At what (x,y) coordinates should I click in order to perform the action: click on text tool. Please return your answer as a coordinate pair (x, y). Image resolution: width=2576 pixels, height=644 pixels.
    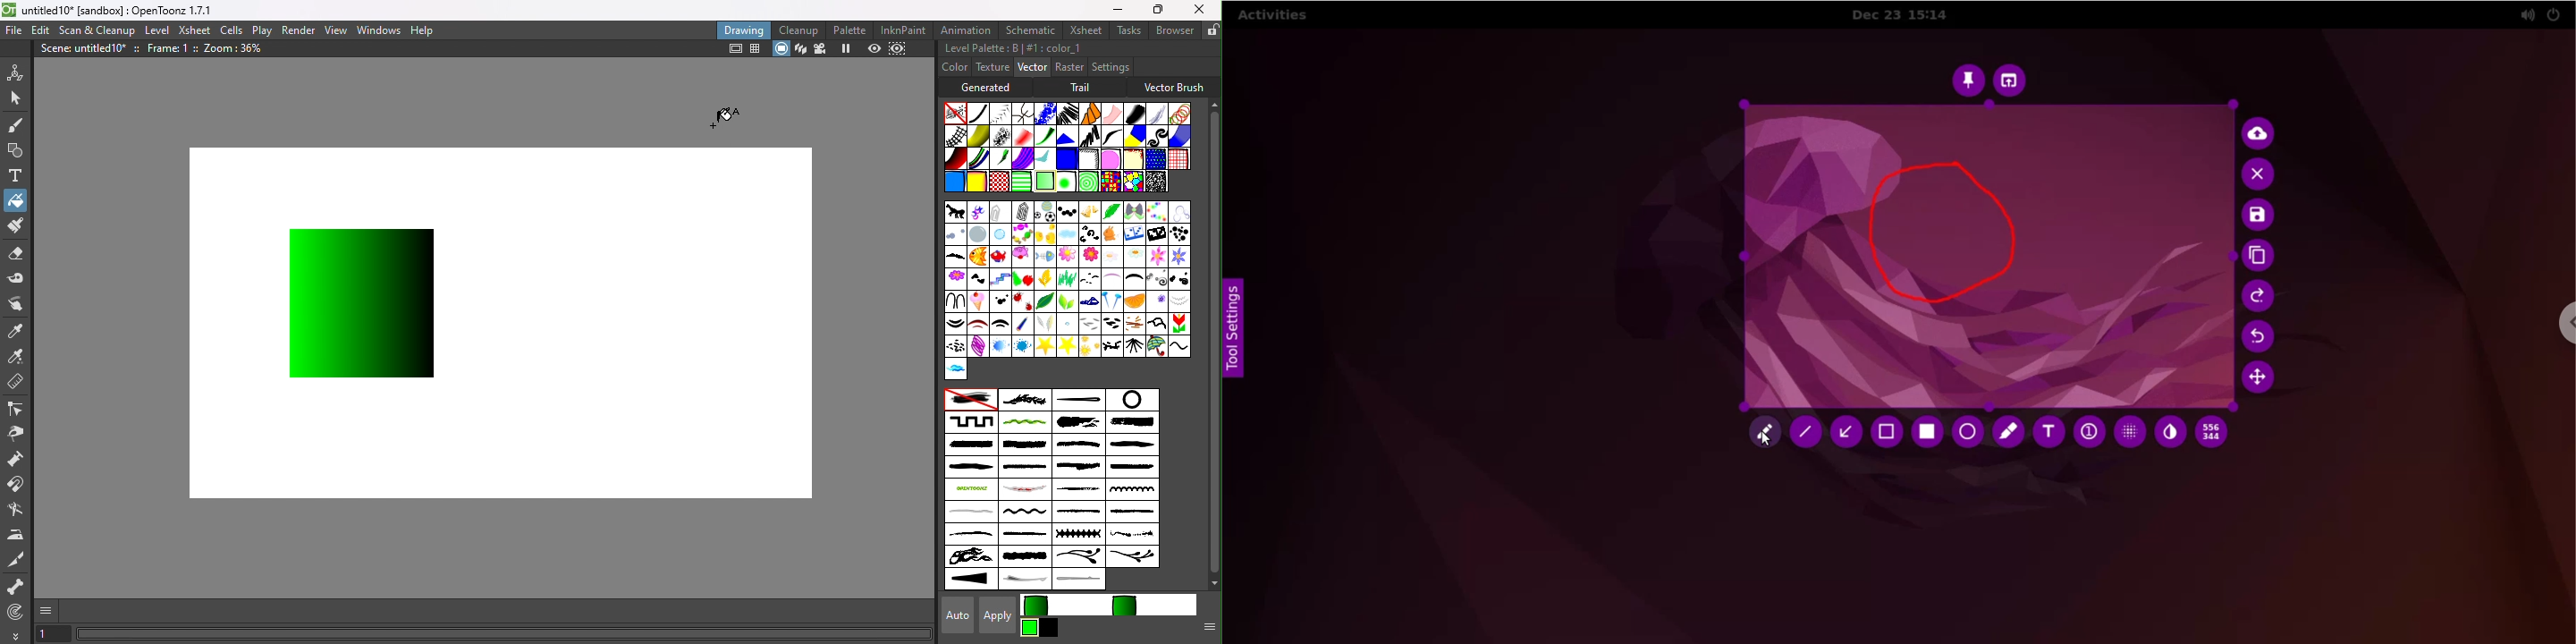
    Looking at the image, I should click on (2050, 434).